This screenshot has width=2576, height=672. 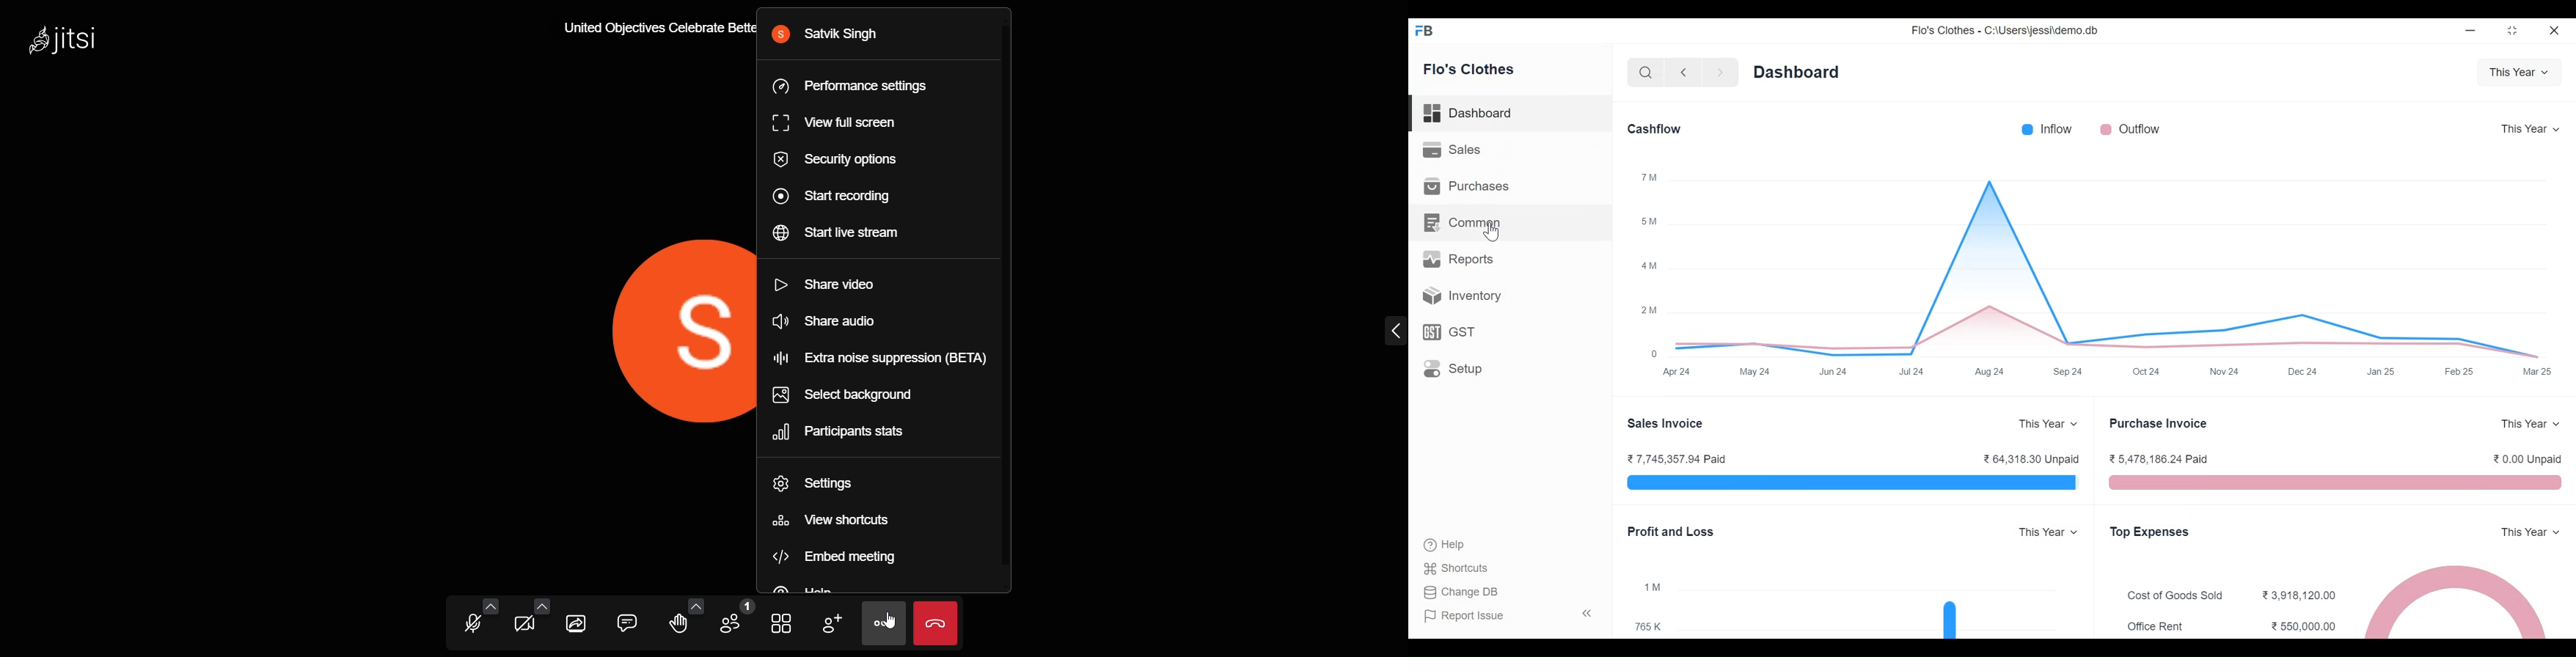 I want to click on 5M, so click(x=1649, y=221).